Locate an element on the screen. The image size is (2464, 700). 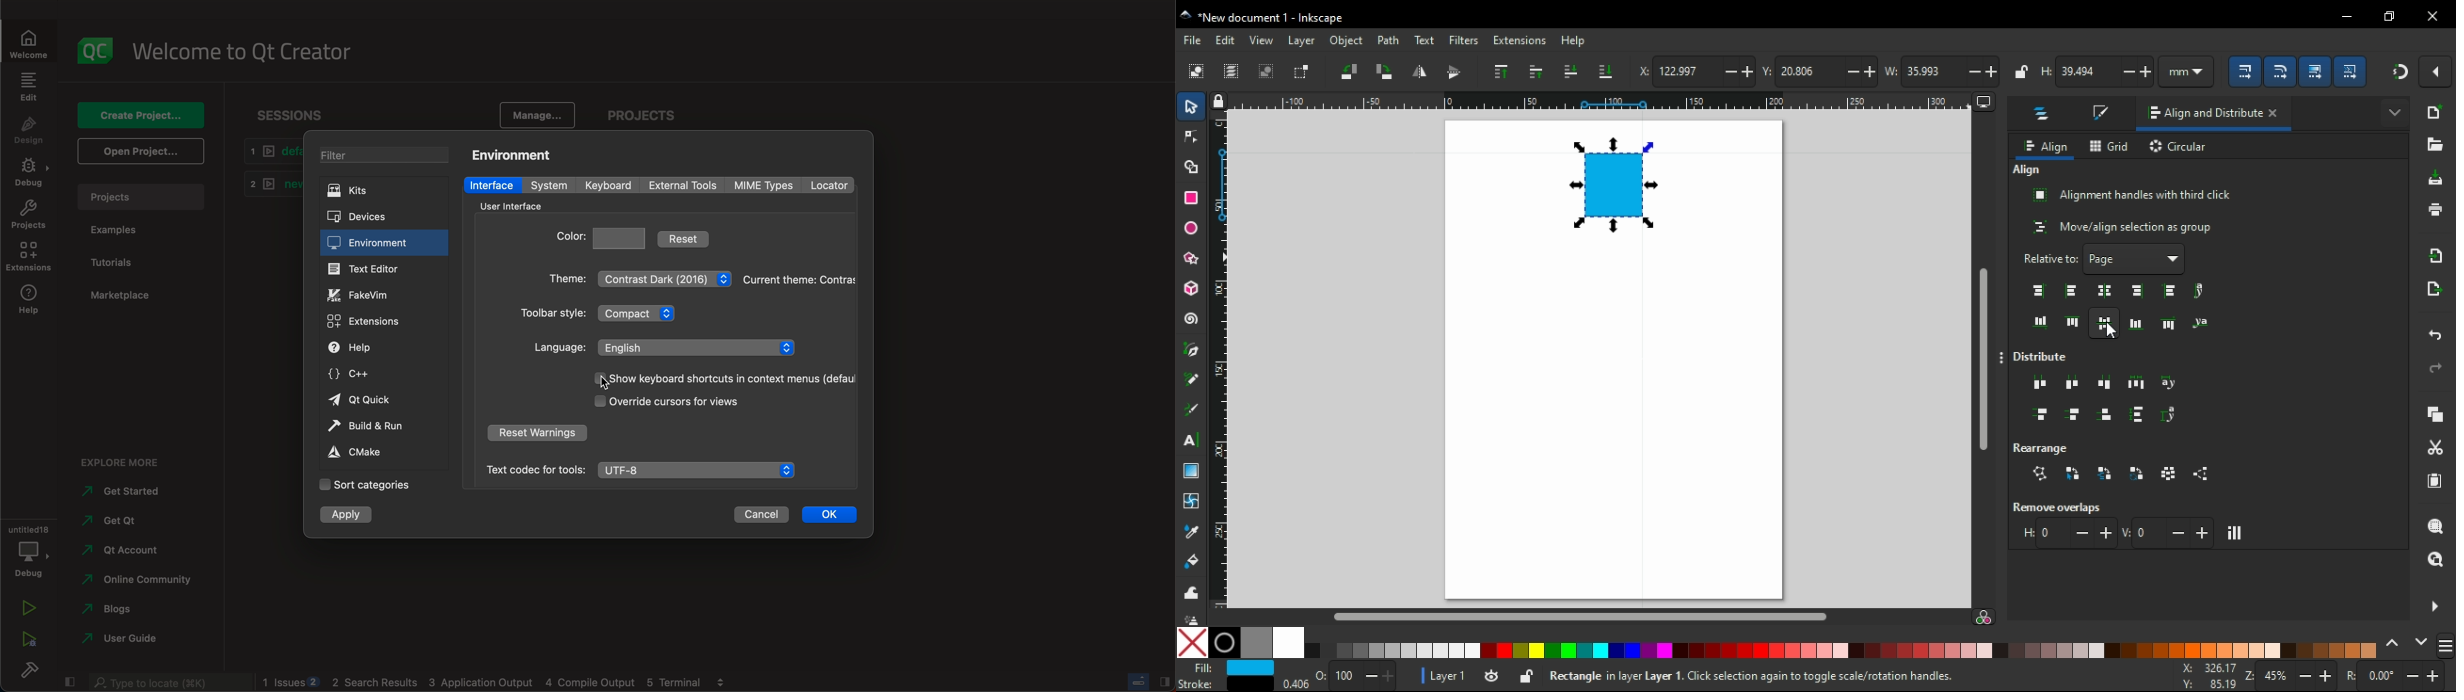
undo is located at coordinates (2437, 337).